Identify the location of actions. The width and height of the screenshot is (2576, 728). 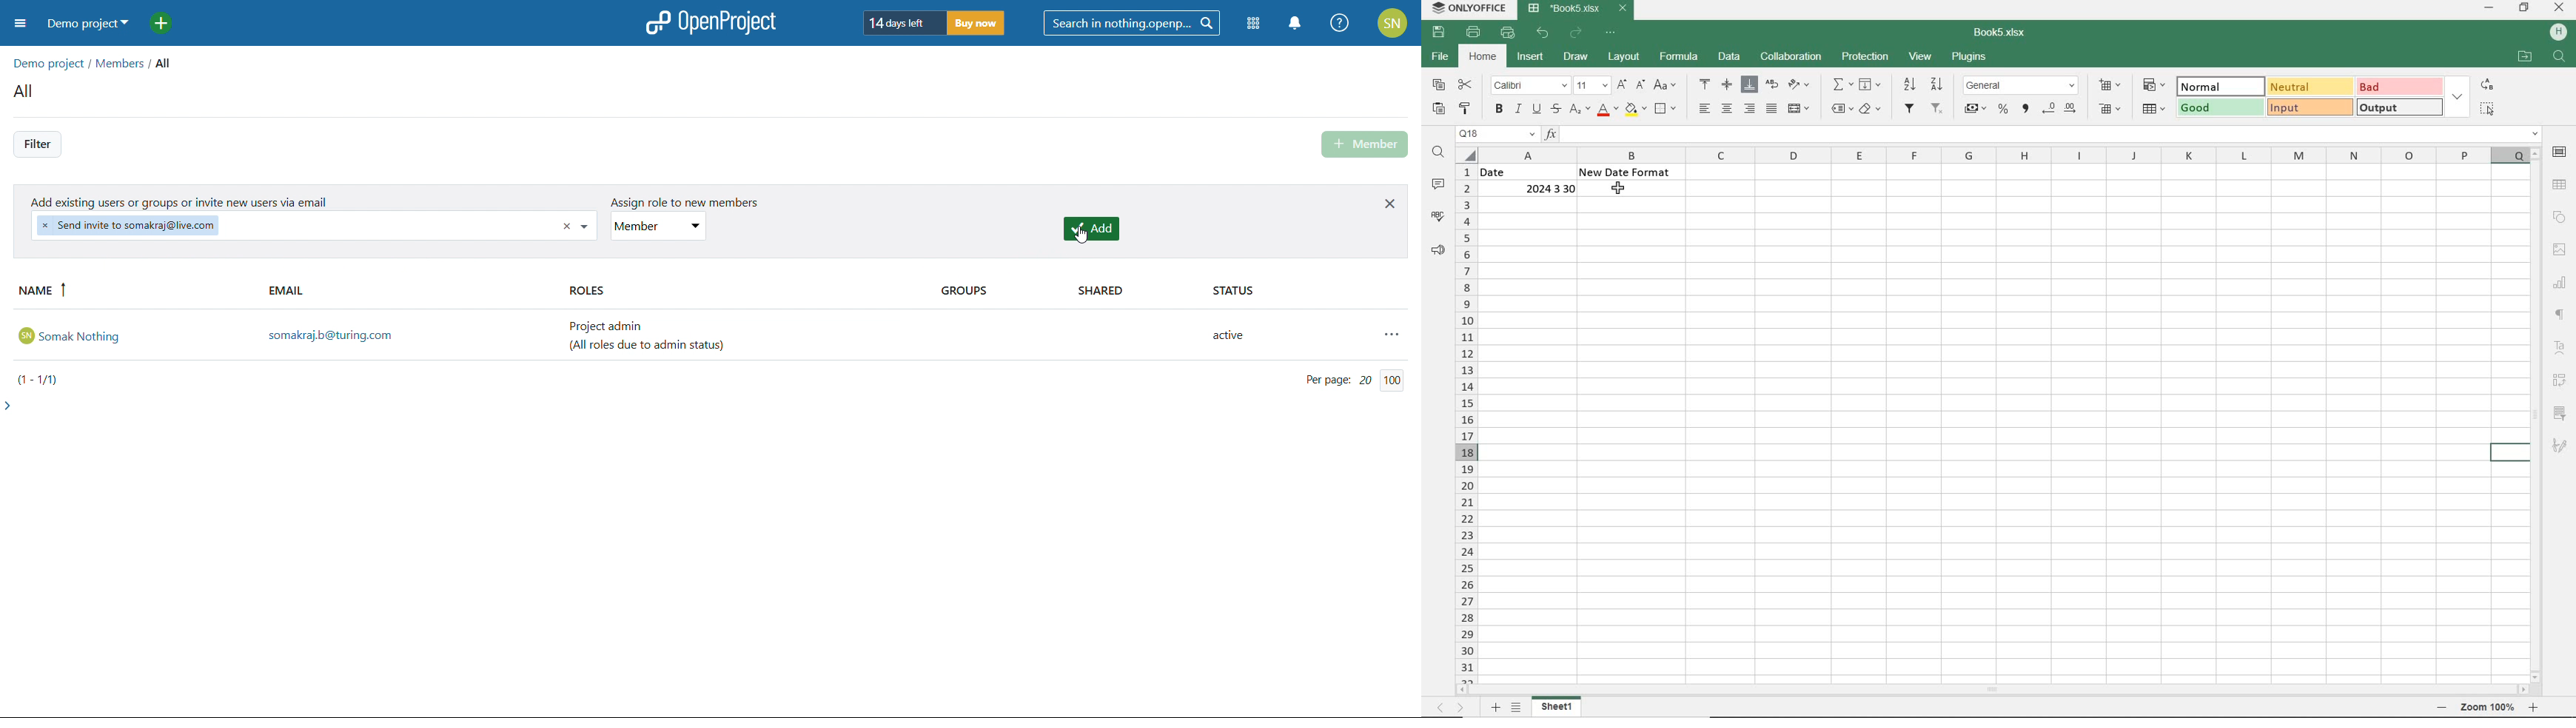
(1394, 334).